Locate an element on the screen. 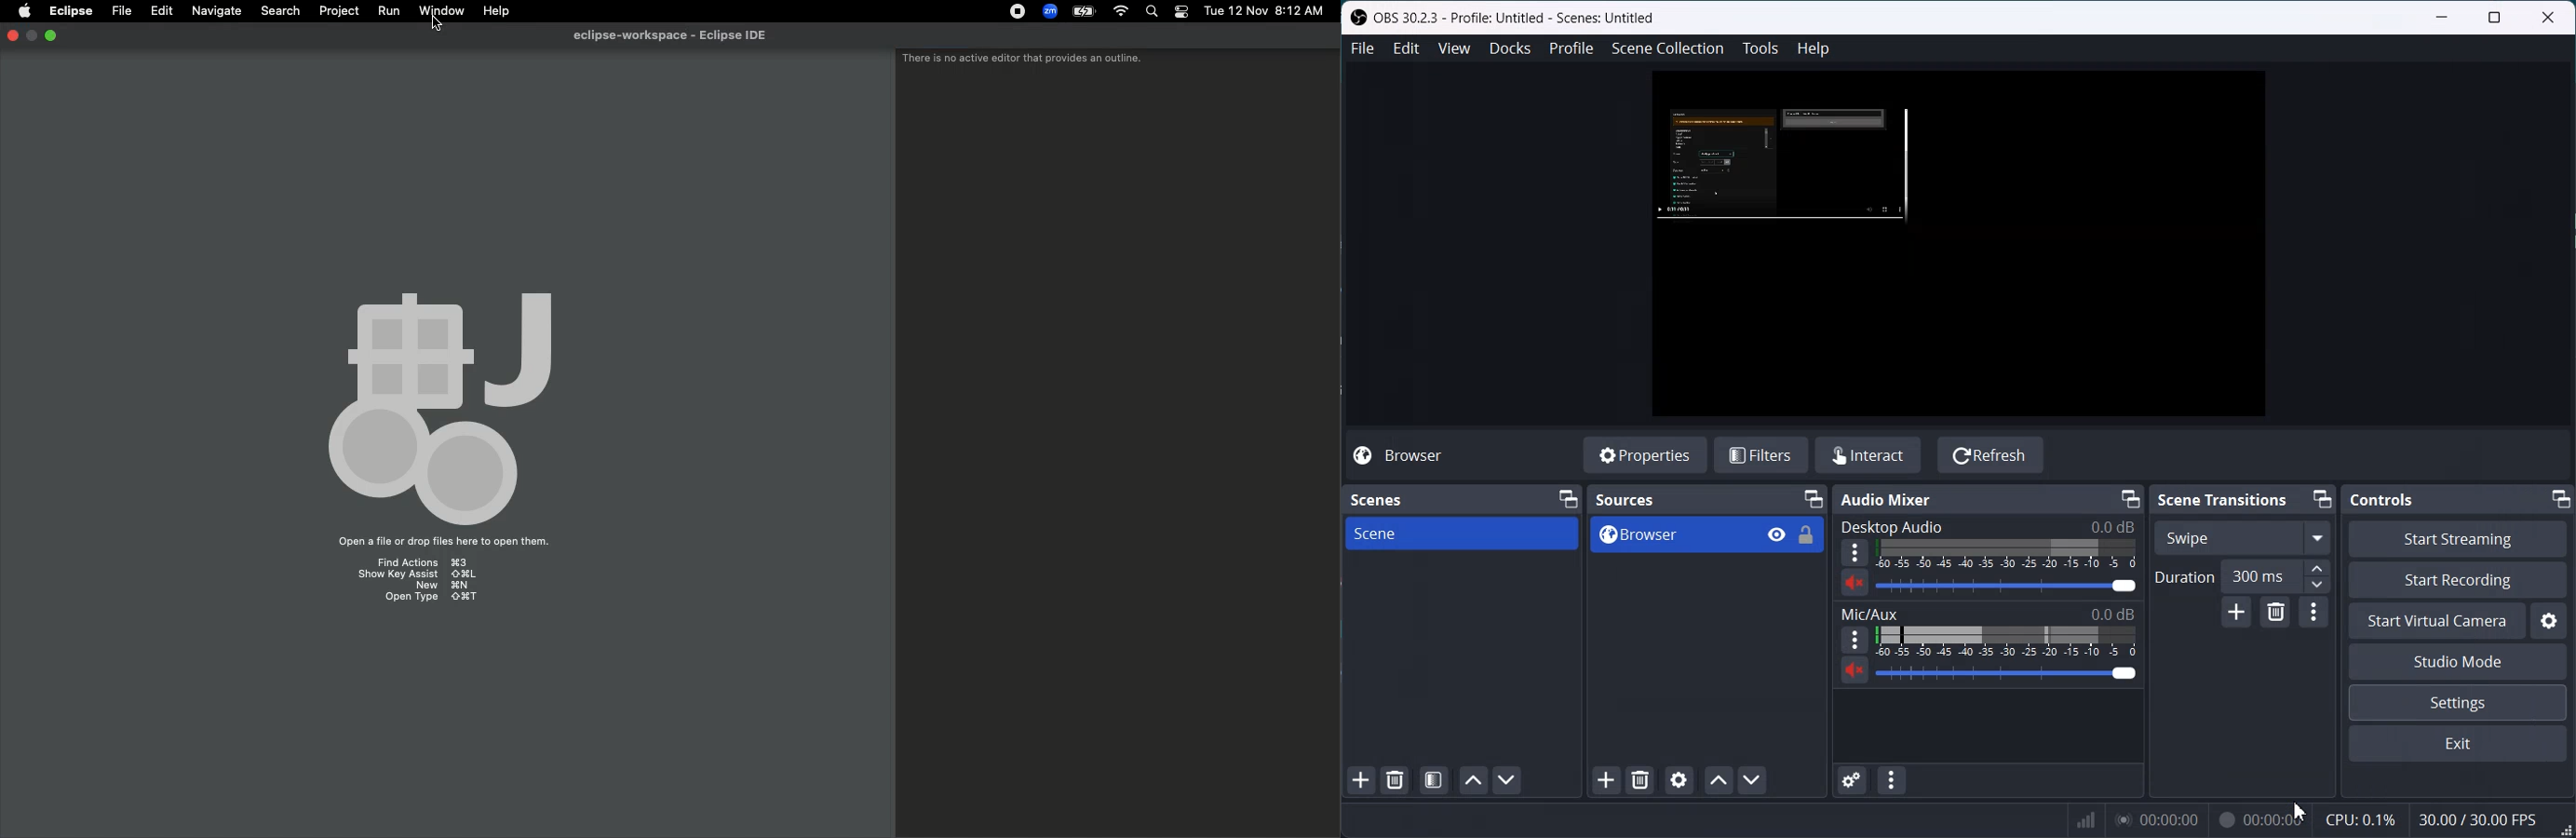 The image size is (2576, 840). Audio Mixer is located at coordinates (1888, 499).